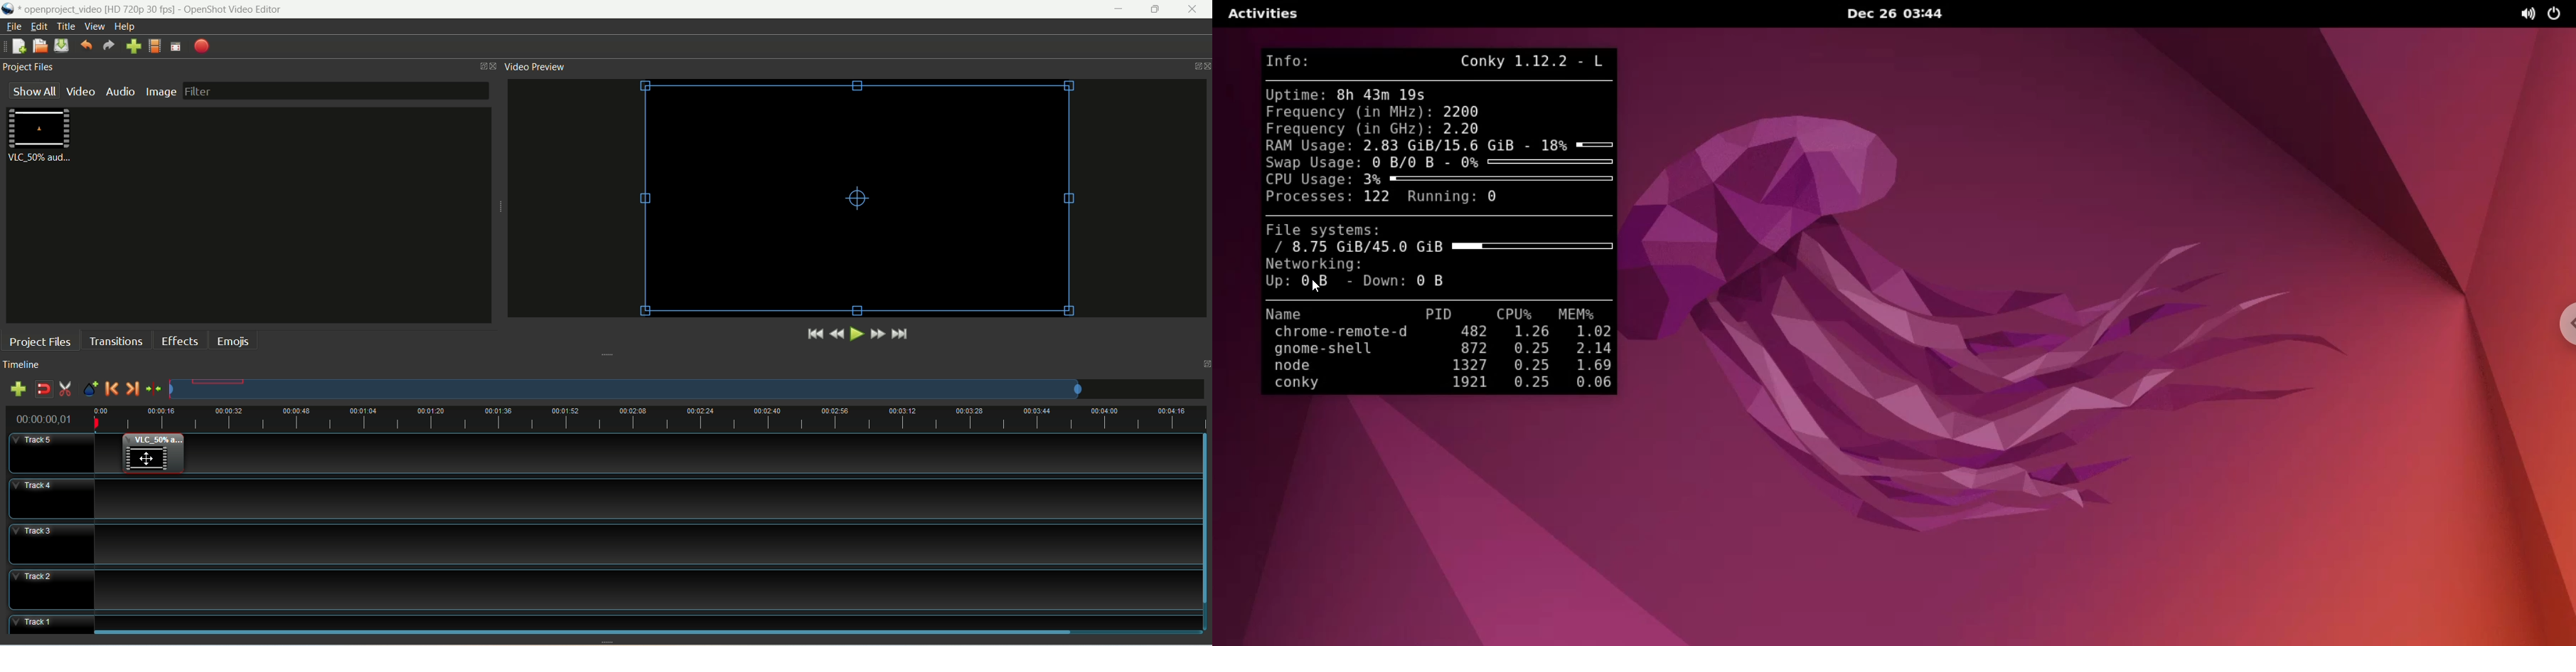 The width and height of the screenshot is (2576, 672). I want to click on add marker, so click(90, 390).